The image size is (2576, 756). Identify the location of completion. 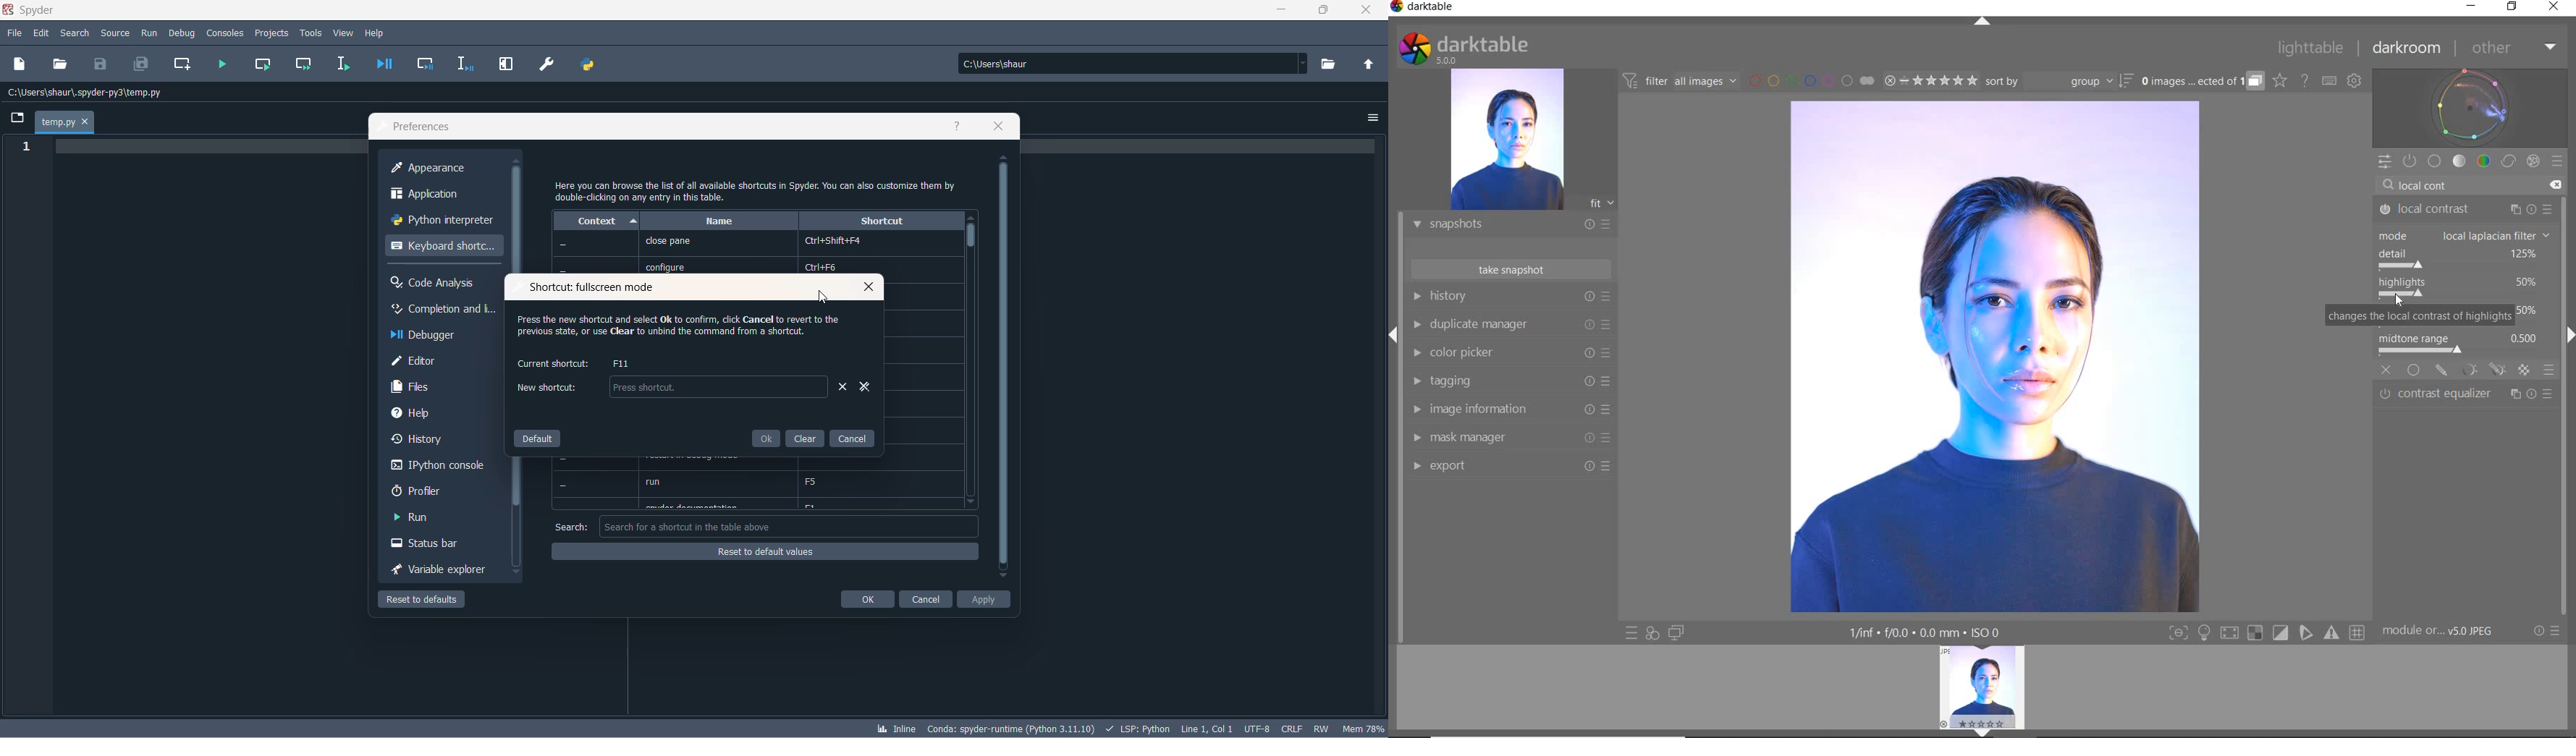
(442, 310).